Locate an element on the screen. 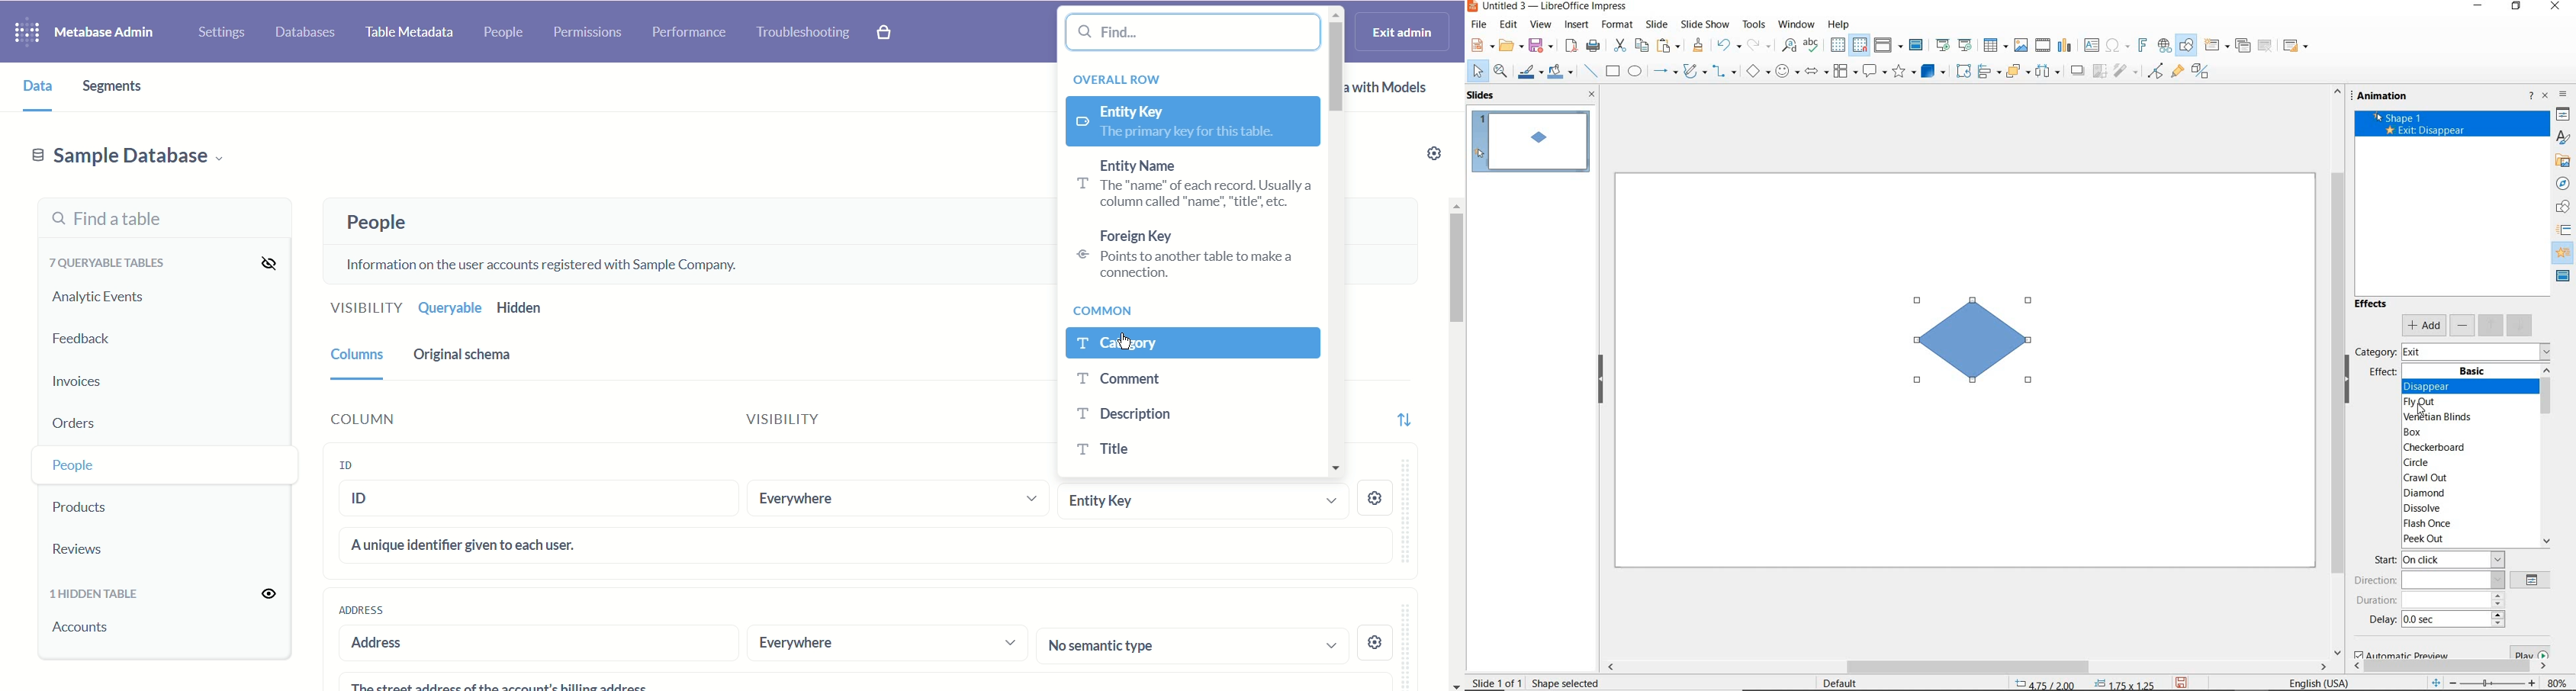 The height and width of the screenshot is (700, 2576). People is located at coordinates (371, 223).